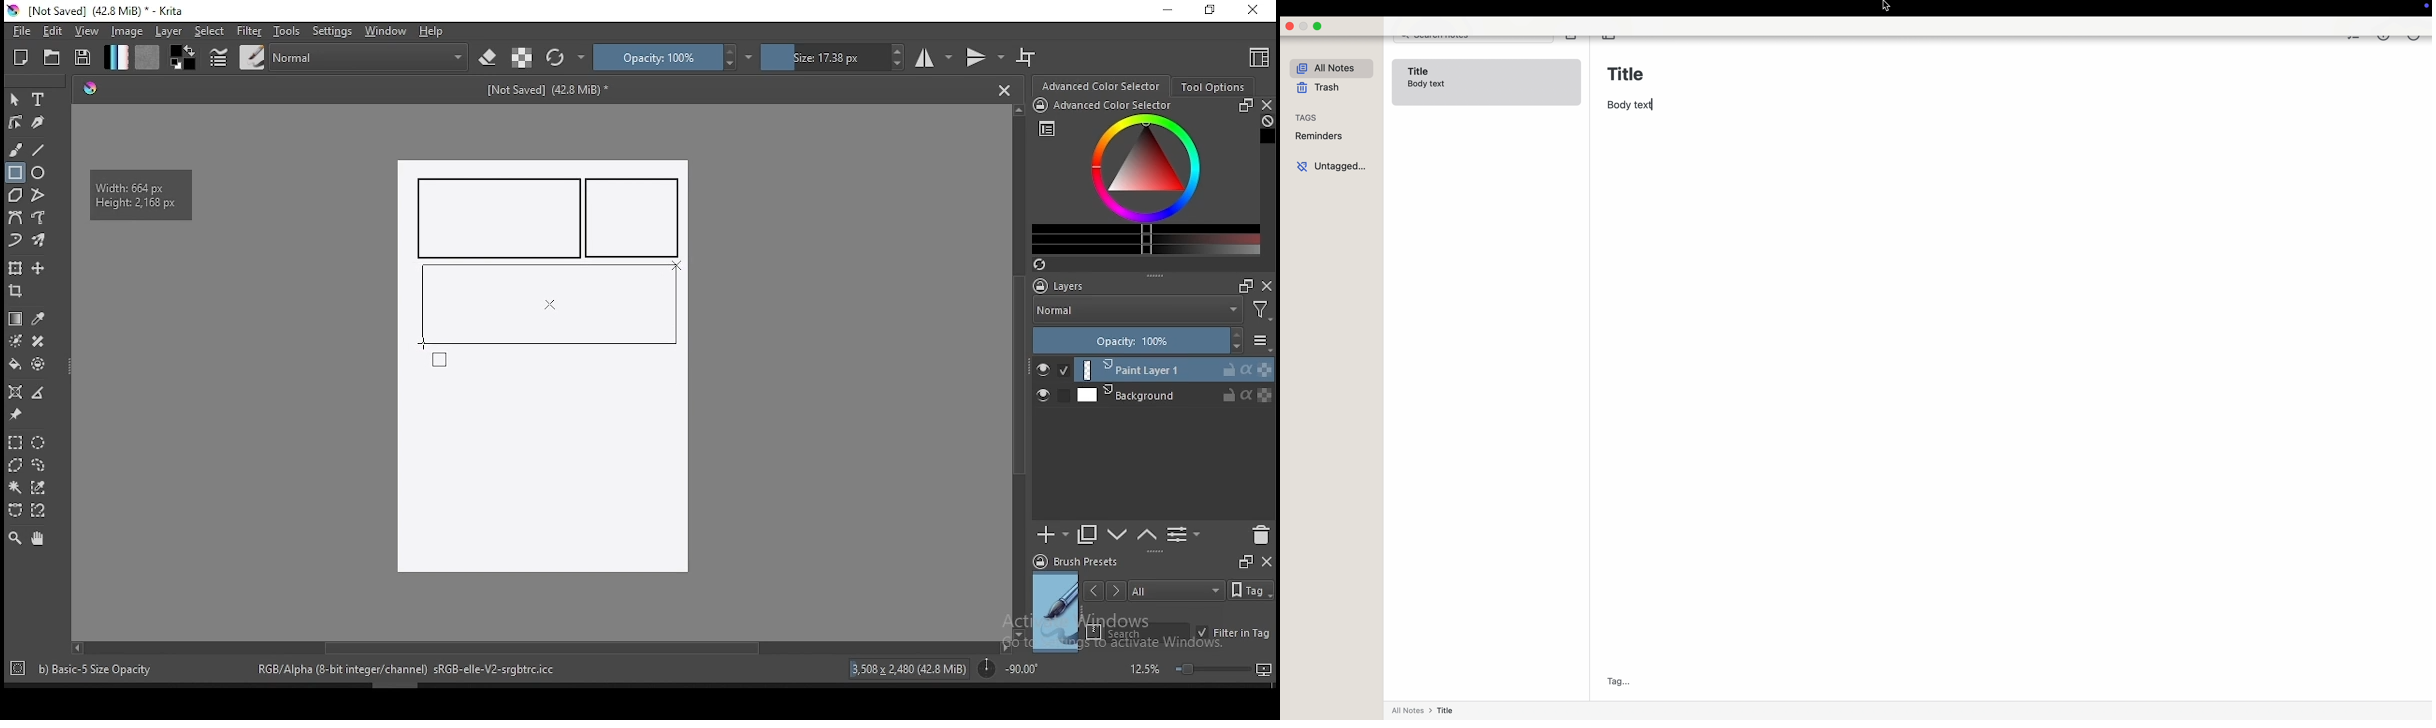  What do you see at coordinates (14, 415) in the screenshot?
I see `reference images tool` at bounding box center [14, 415].